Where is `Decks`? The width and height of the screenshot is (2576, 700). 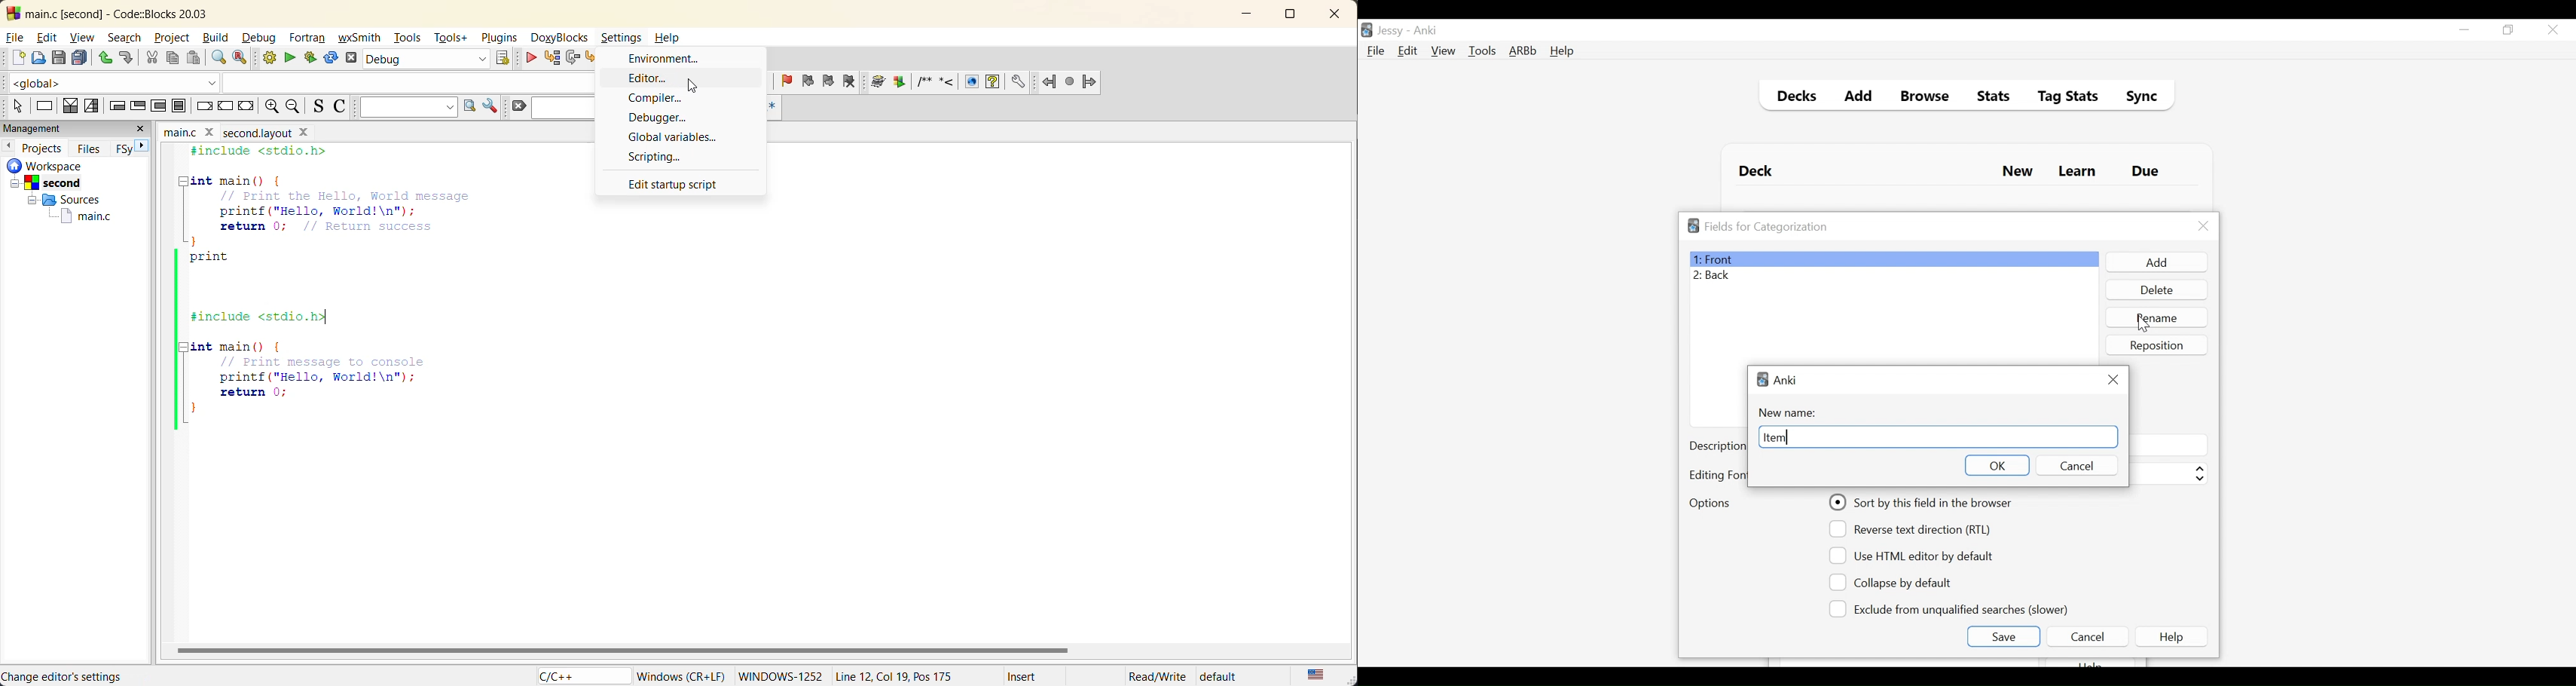 Decks is located at coordinates (1794, 98).